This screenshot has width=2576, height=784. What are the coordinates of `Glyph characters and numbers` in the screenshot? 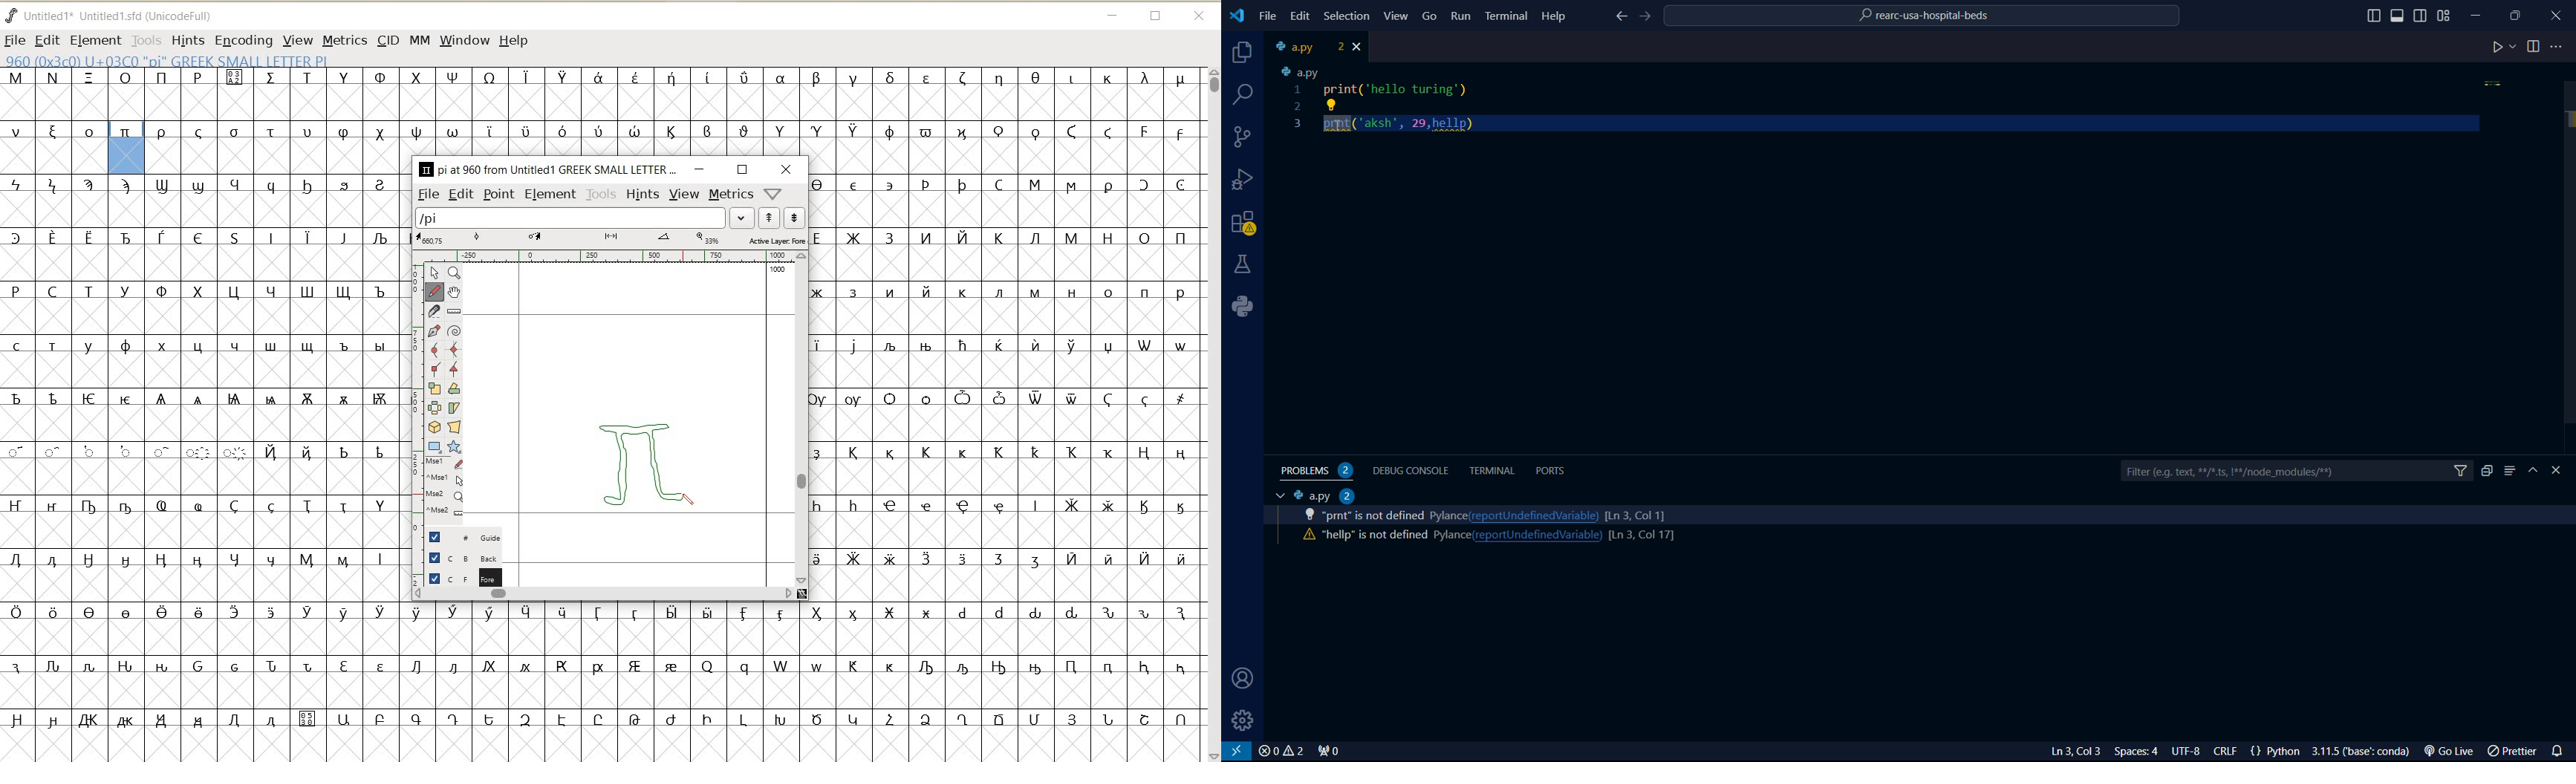 It's located at (198, 416).